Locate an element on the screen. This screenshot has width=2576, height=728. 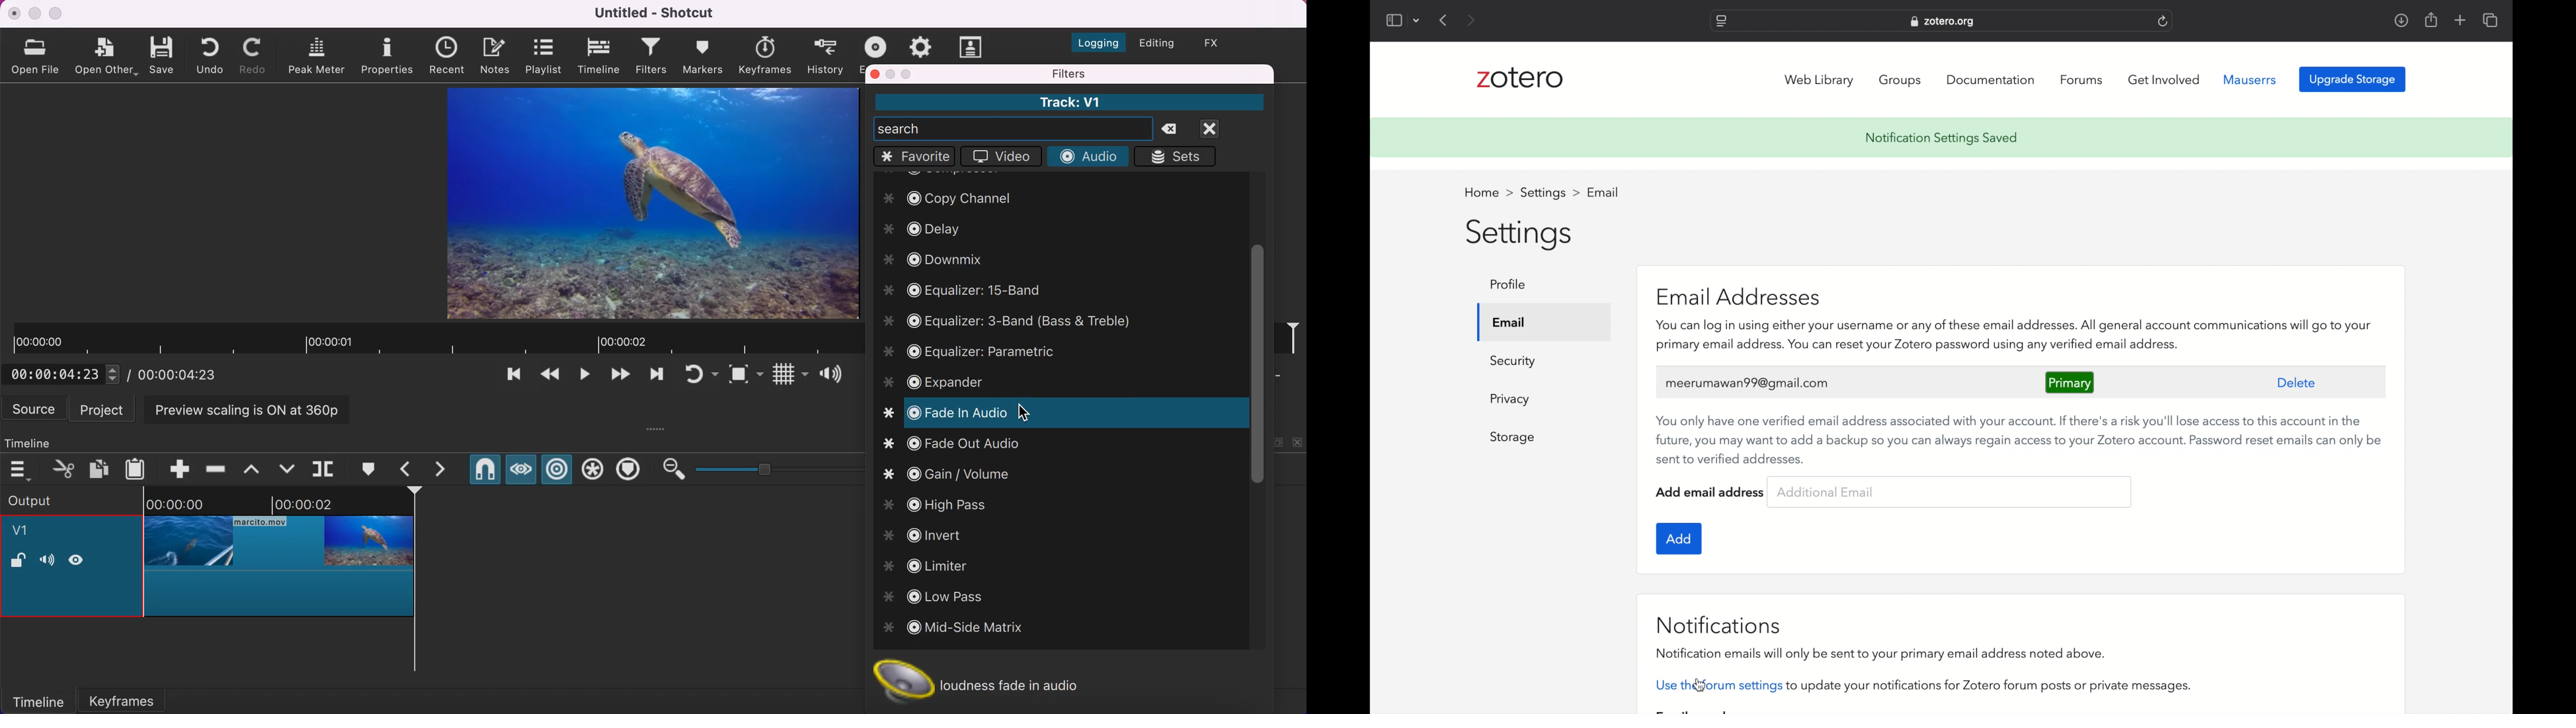
play quickly forwards is located at coordinates (655, 377).